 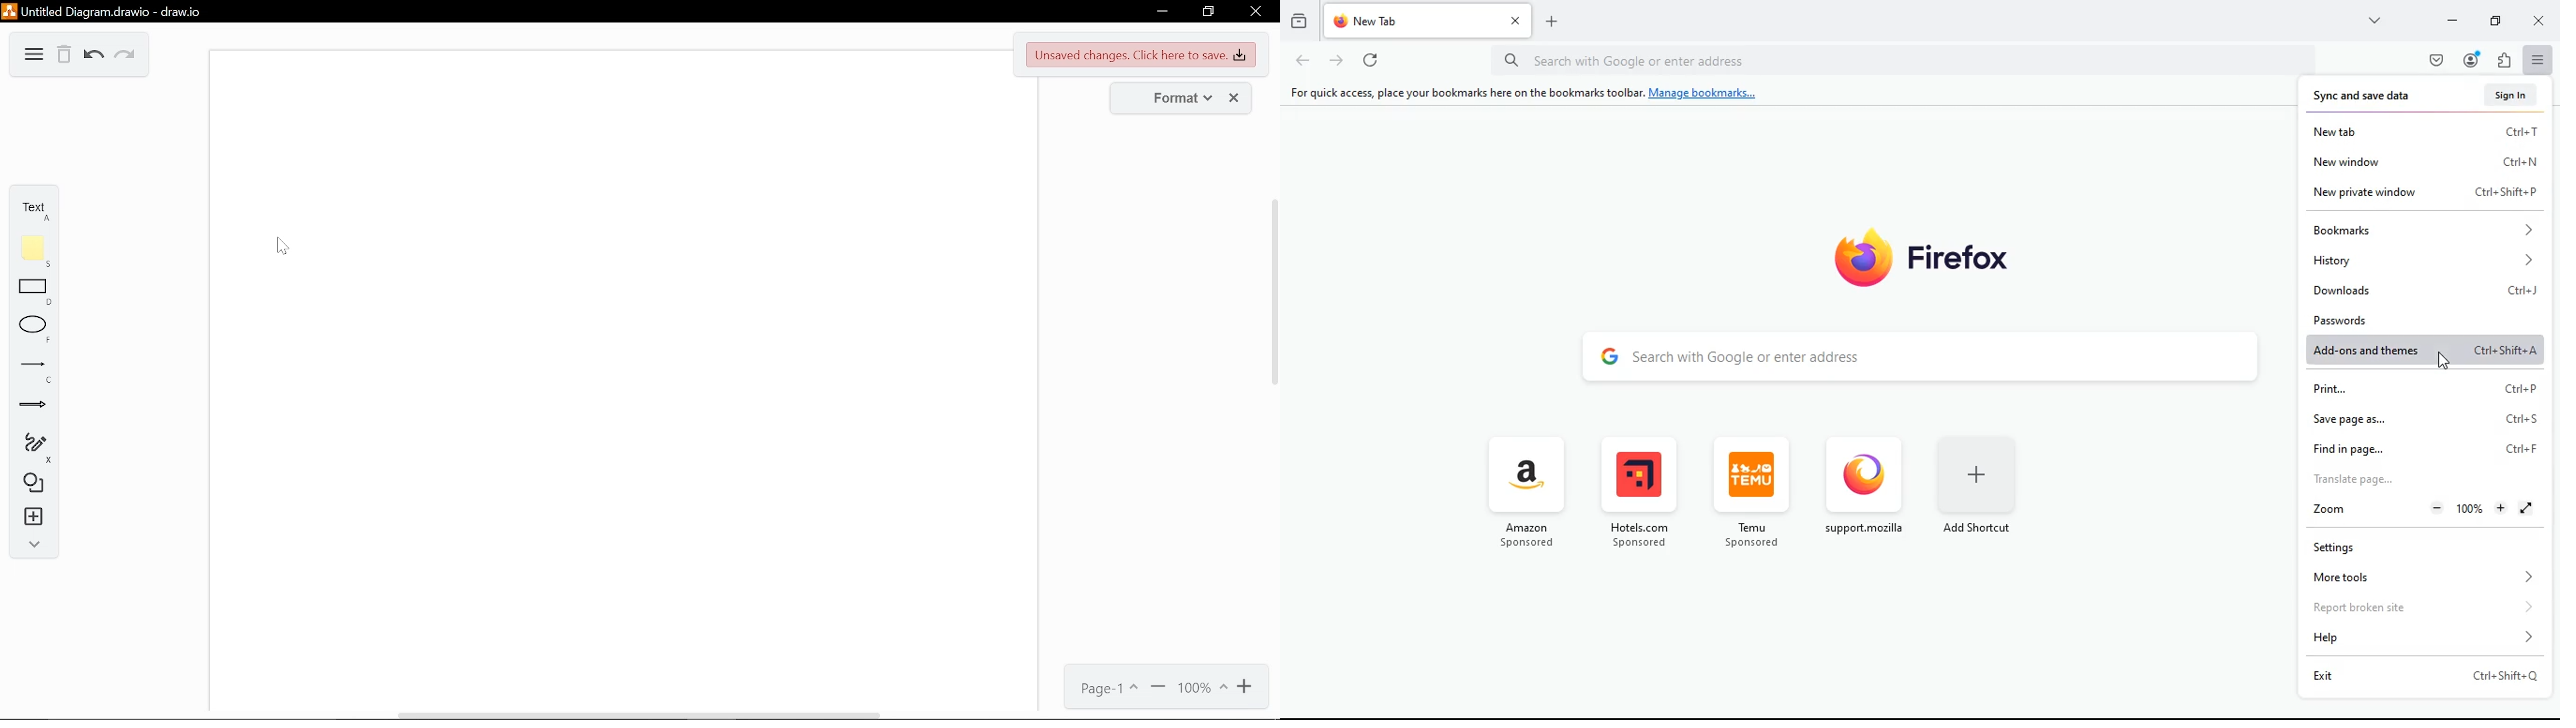 I want to click on maximize, so click(x=2494, y=21).